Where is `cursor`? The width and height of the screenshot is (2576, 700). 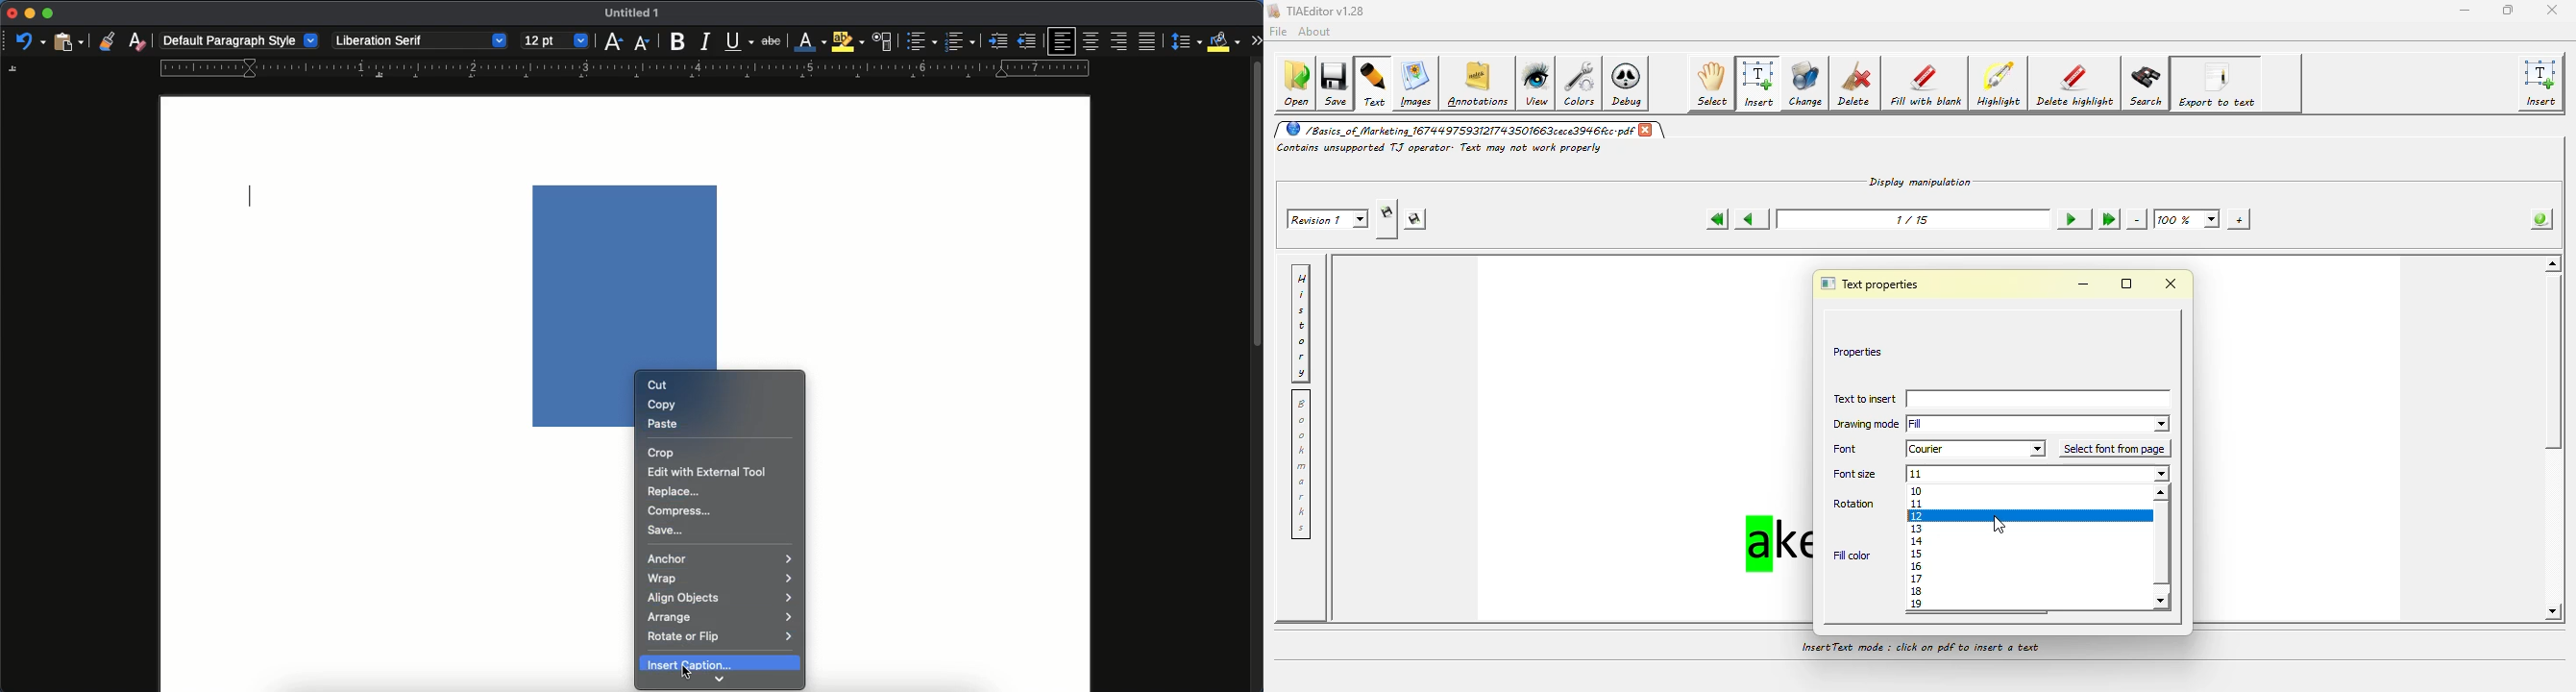
cursor is located at coordinates (687, 674).